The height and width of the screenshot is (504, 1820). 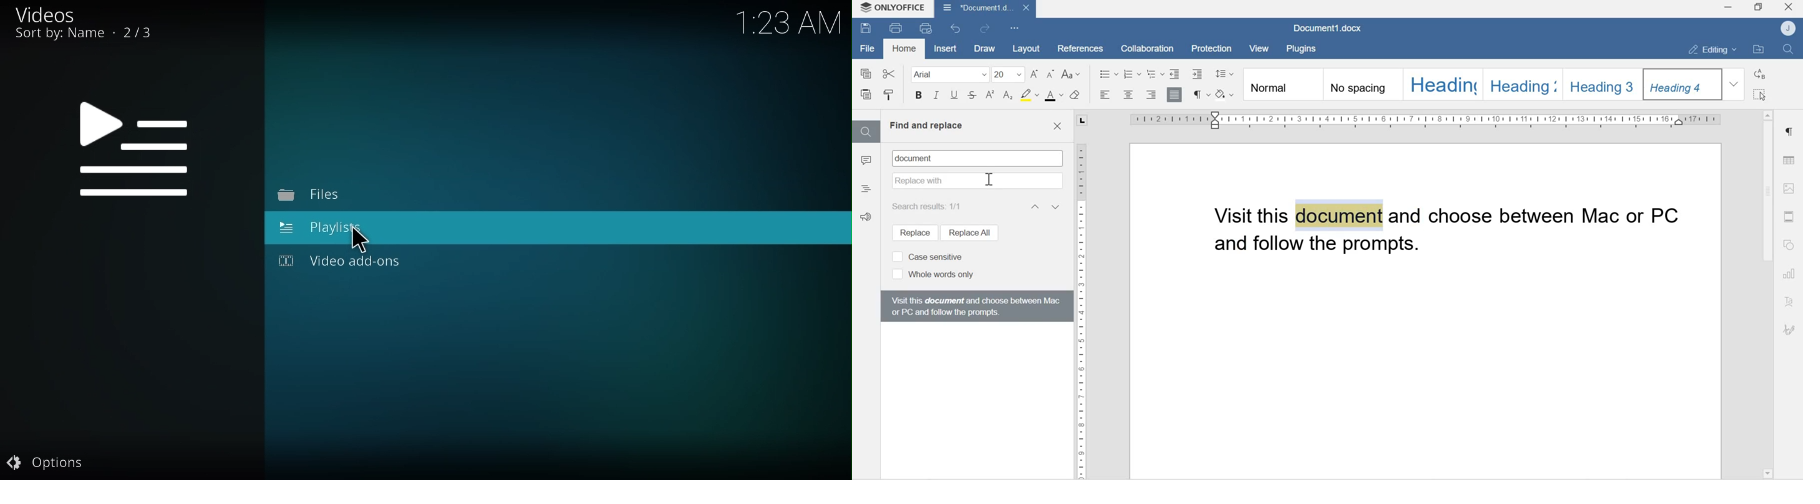 I want to click on Align right, so click(x=1152, y=95).